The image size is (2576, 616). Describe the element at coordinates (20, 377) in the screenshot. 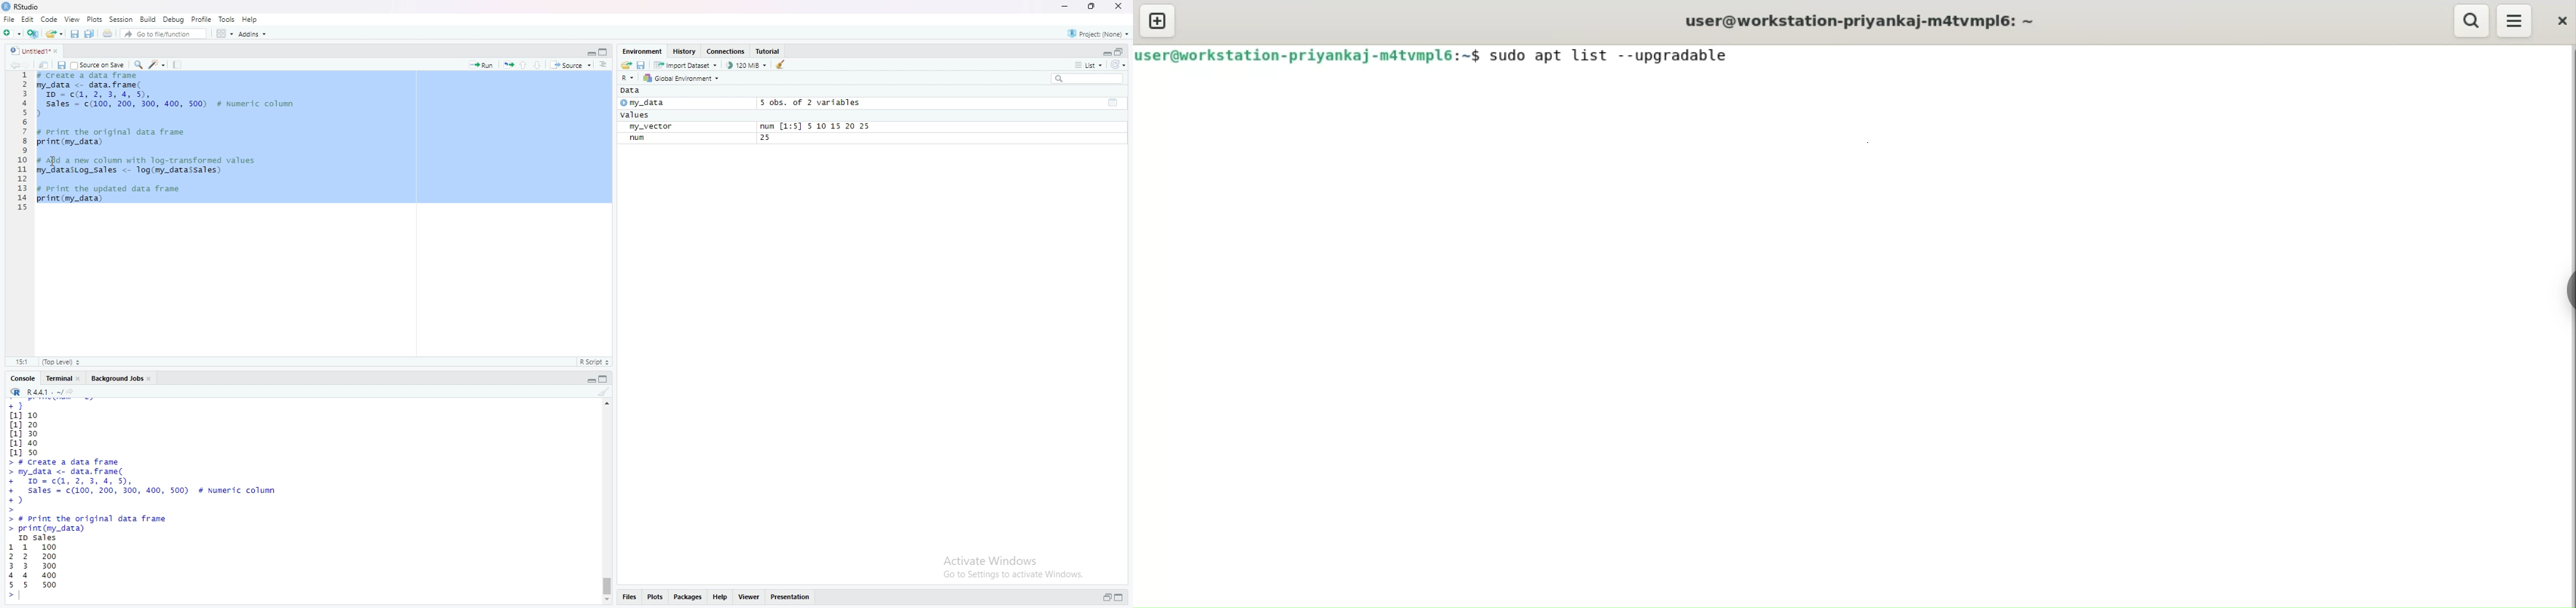

I see `console` at that location.